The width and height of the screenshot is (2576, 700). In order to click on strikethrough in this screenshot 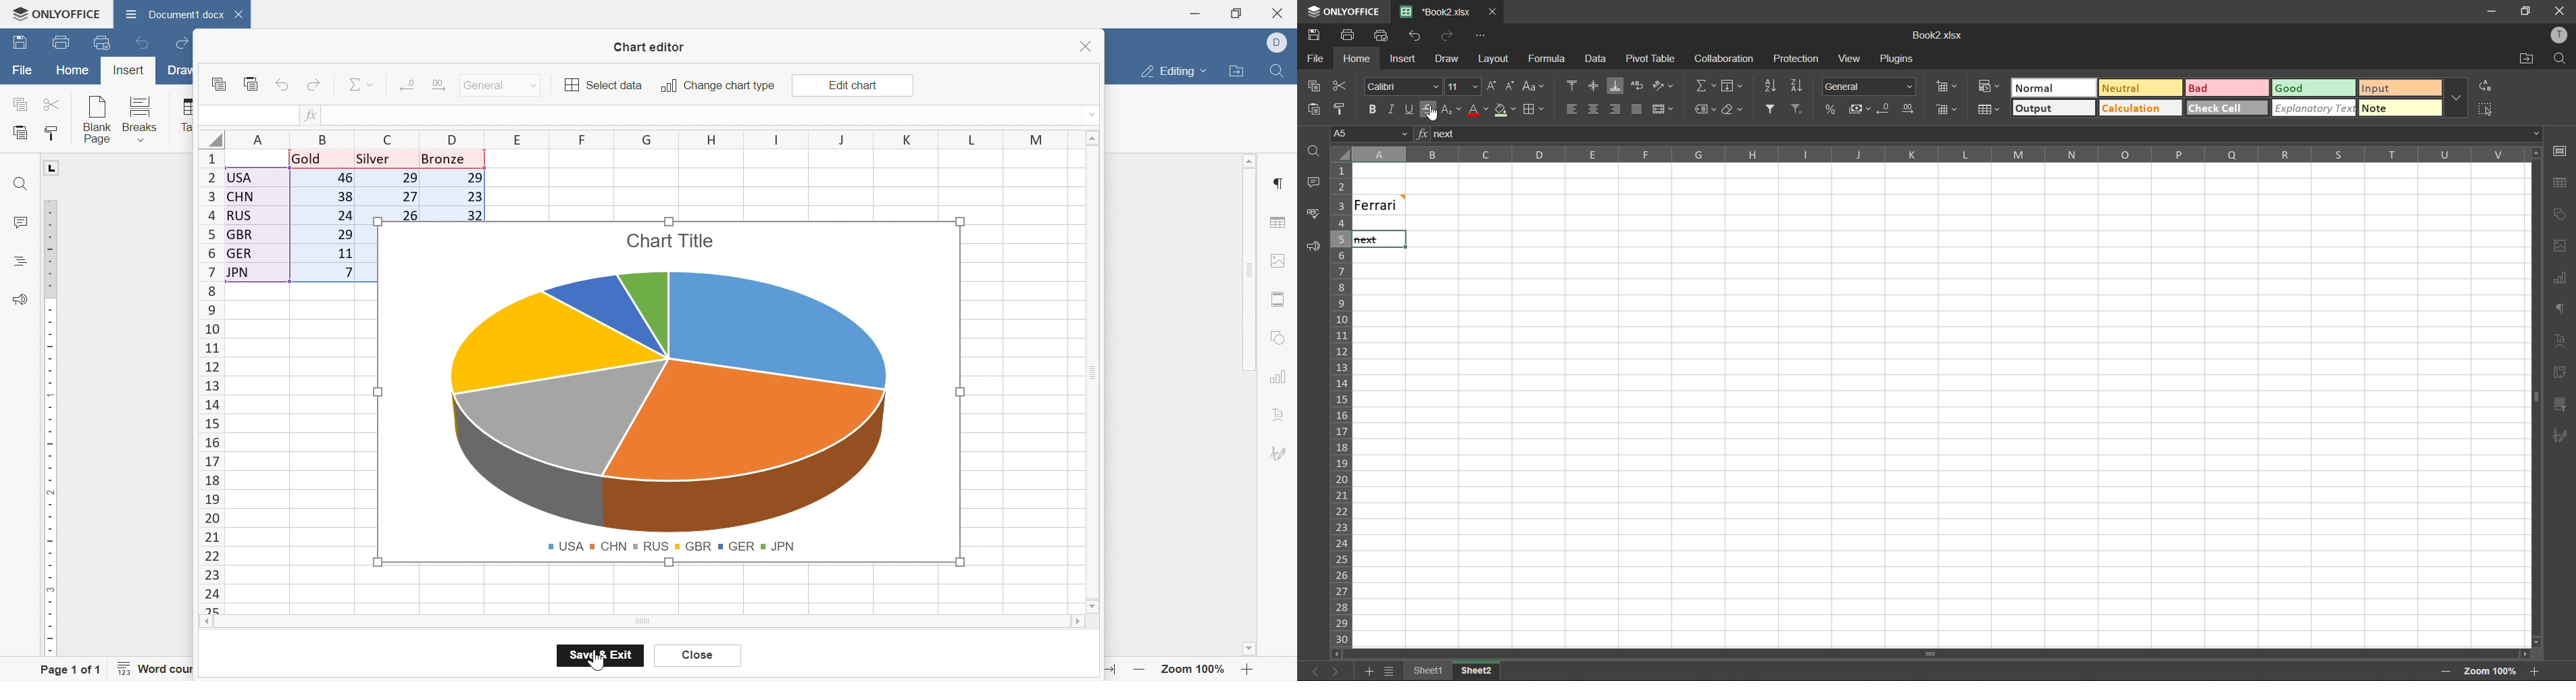, I will do `click(1429, 109)`.